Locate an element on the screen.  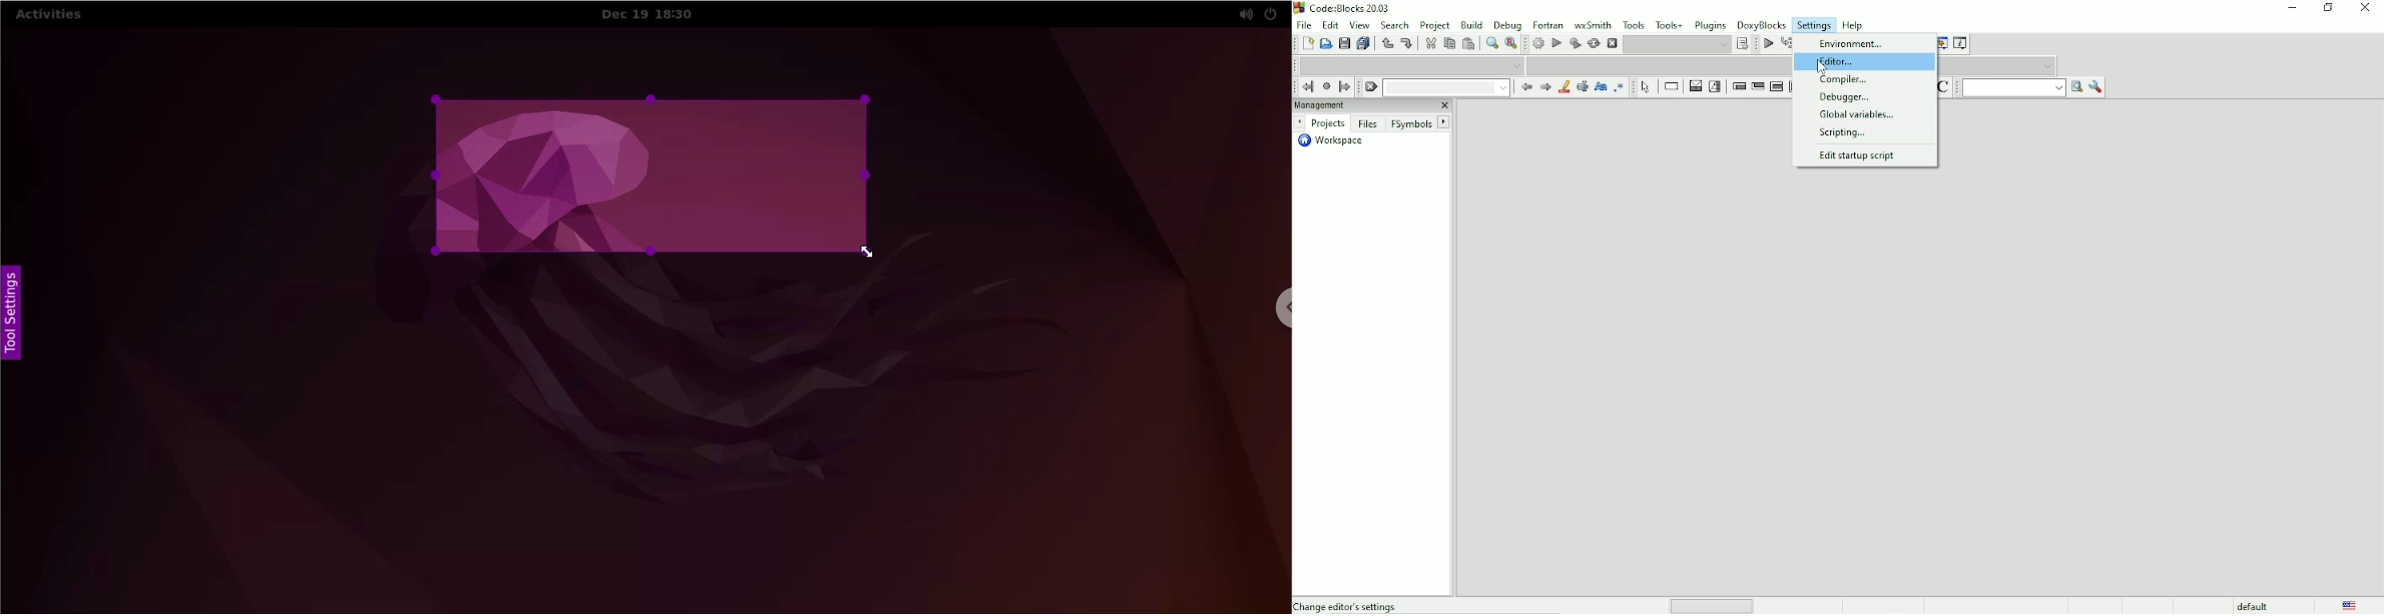
Maximize is located at coordinates (2327, 8).